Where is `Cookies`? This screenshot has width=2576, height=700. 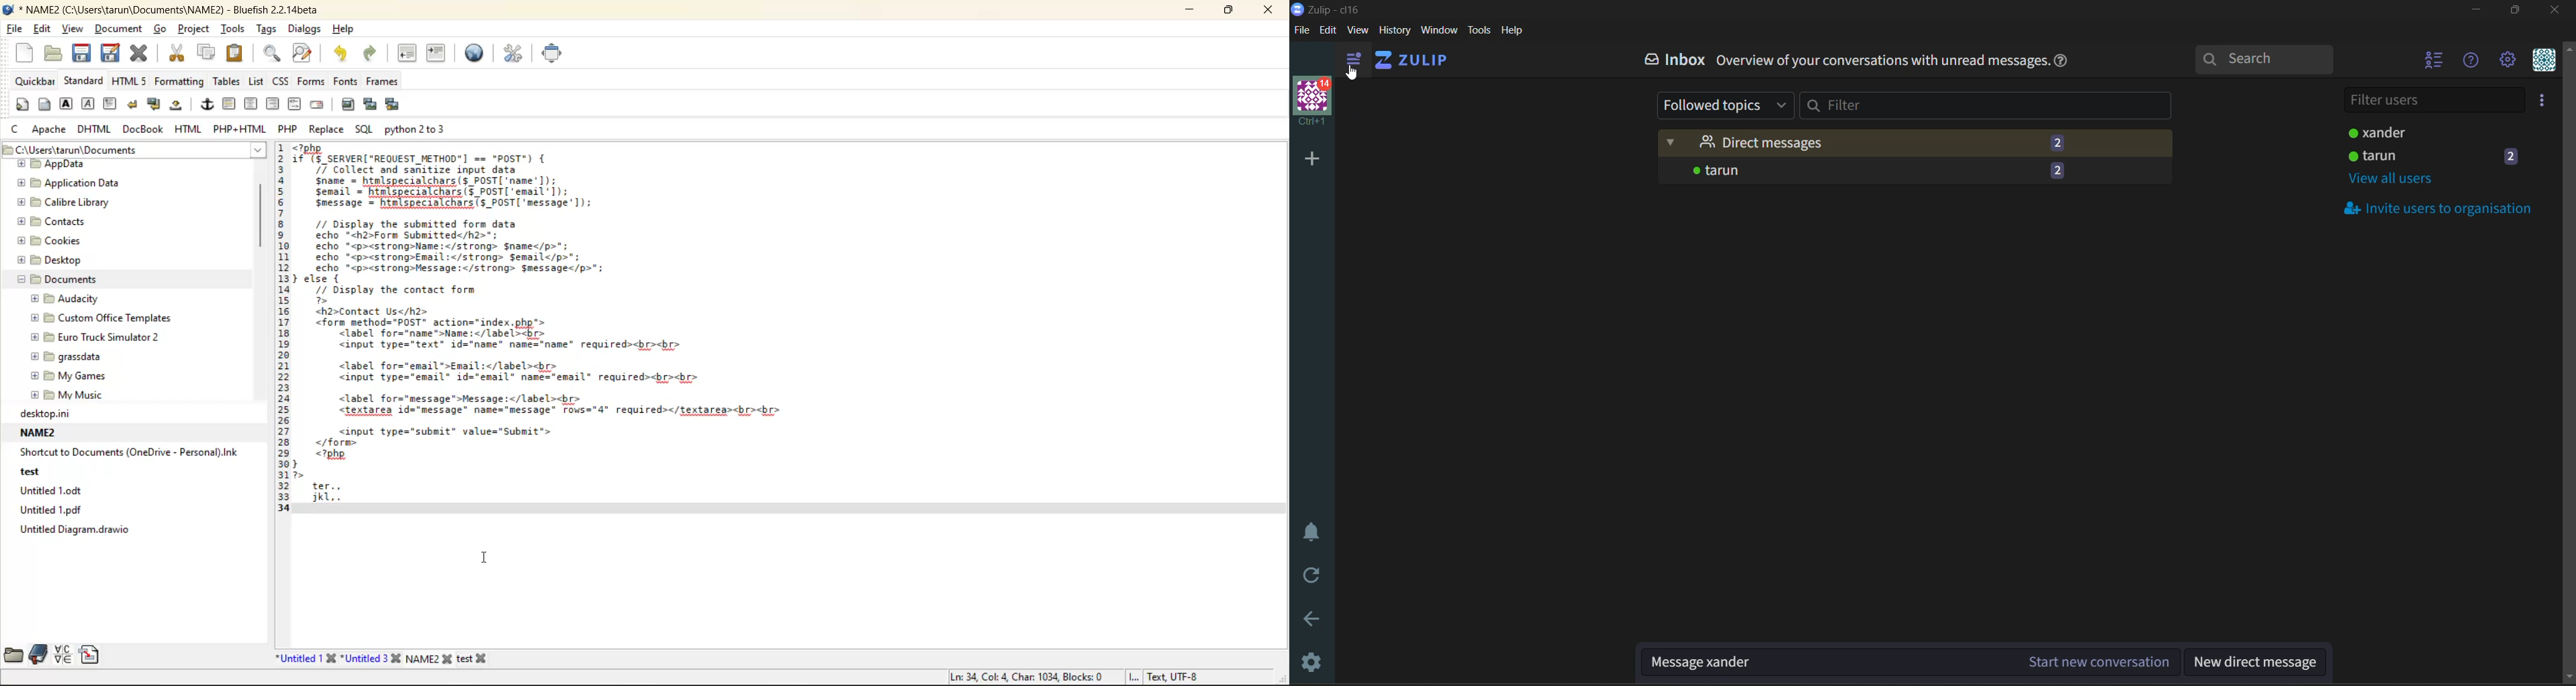 Cookies is located at coordinates (50, 240).